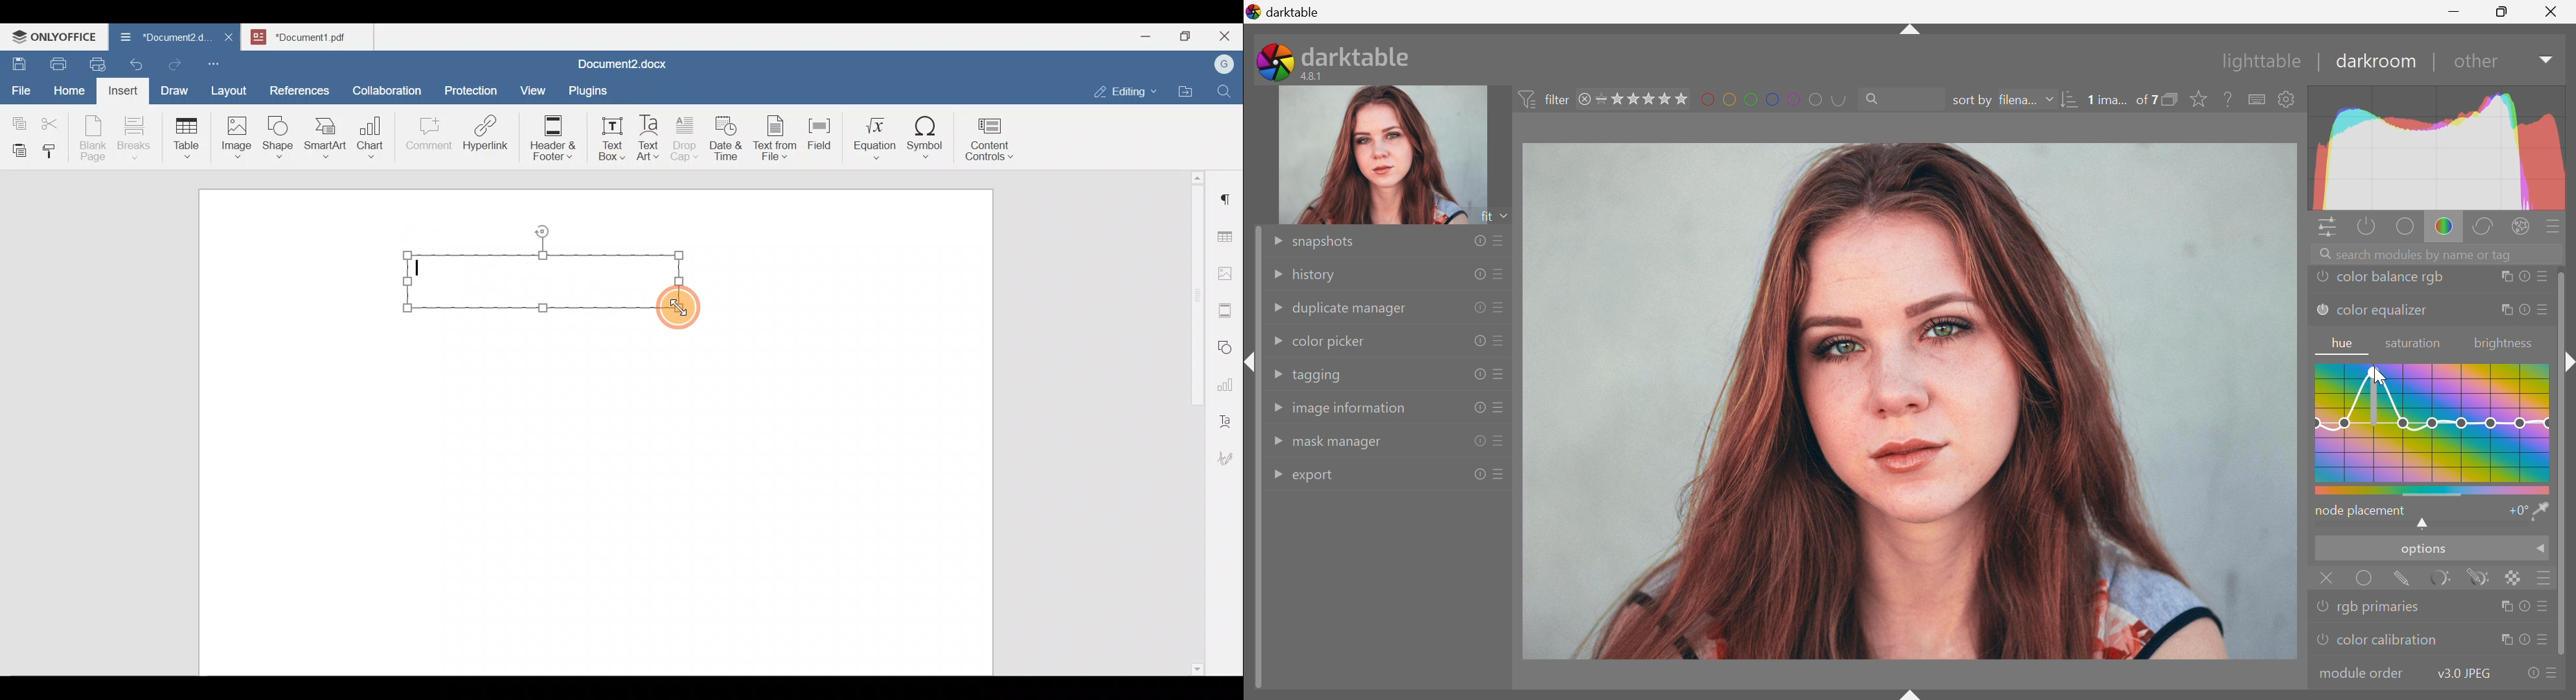 Image resolution: width=2576 pixels, height=700 pixels. I want to click on reset, so click(2529, 674).